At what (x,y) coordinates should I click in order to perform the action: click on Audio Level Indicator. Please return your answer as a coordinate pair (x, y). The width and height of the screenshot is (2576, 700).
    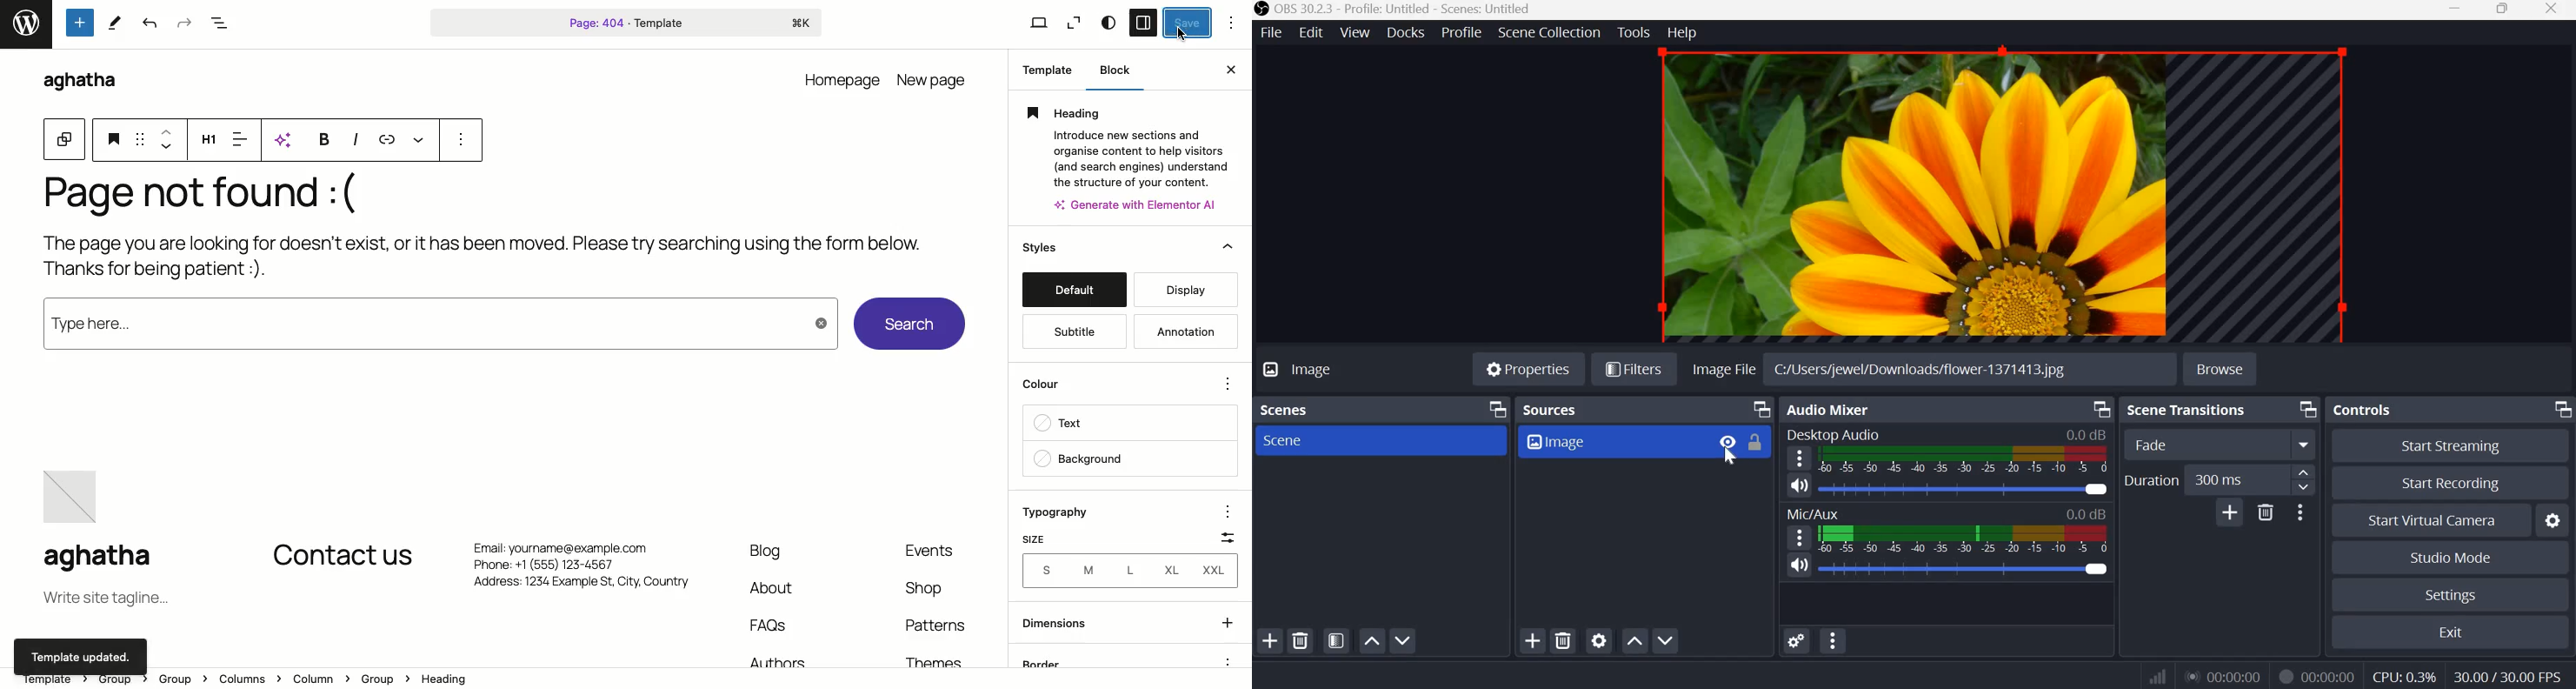
    Looking at the image, I should click on (2087, 435).